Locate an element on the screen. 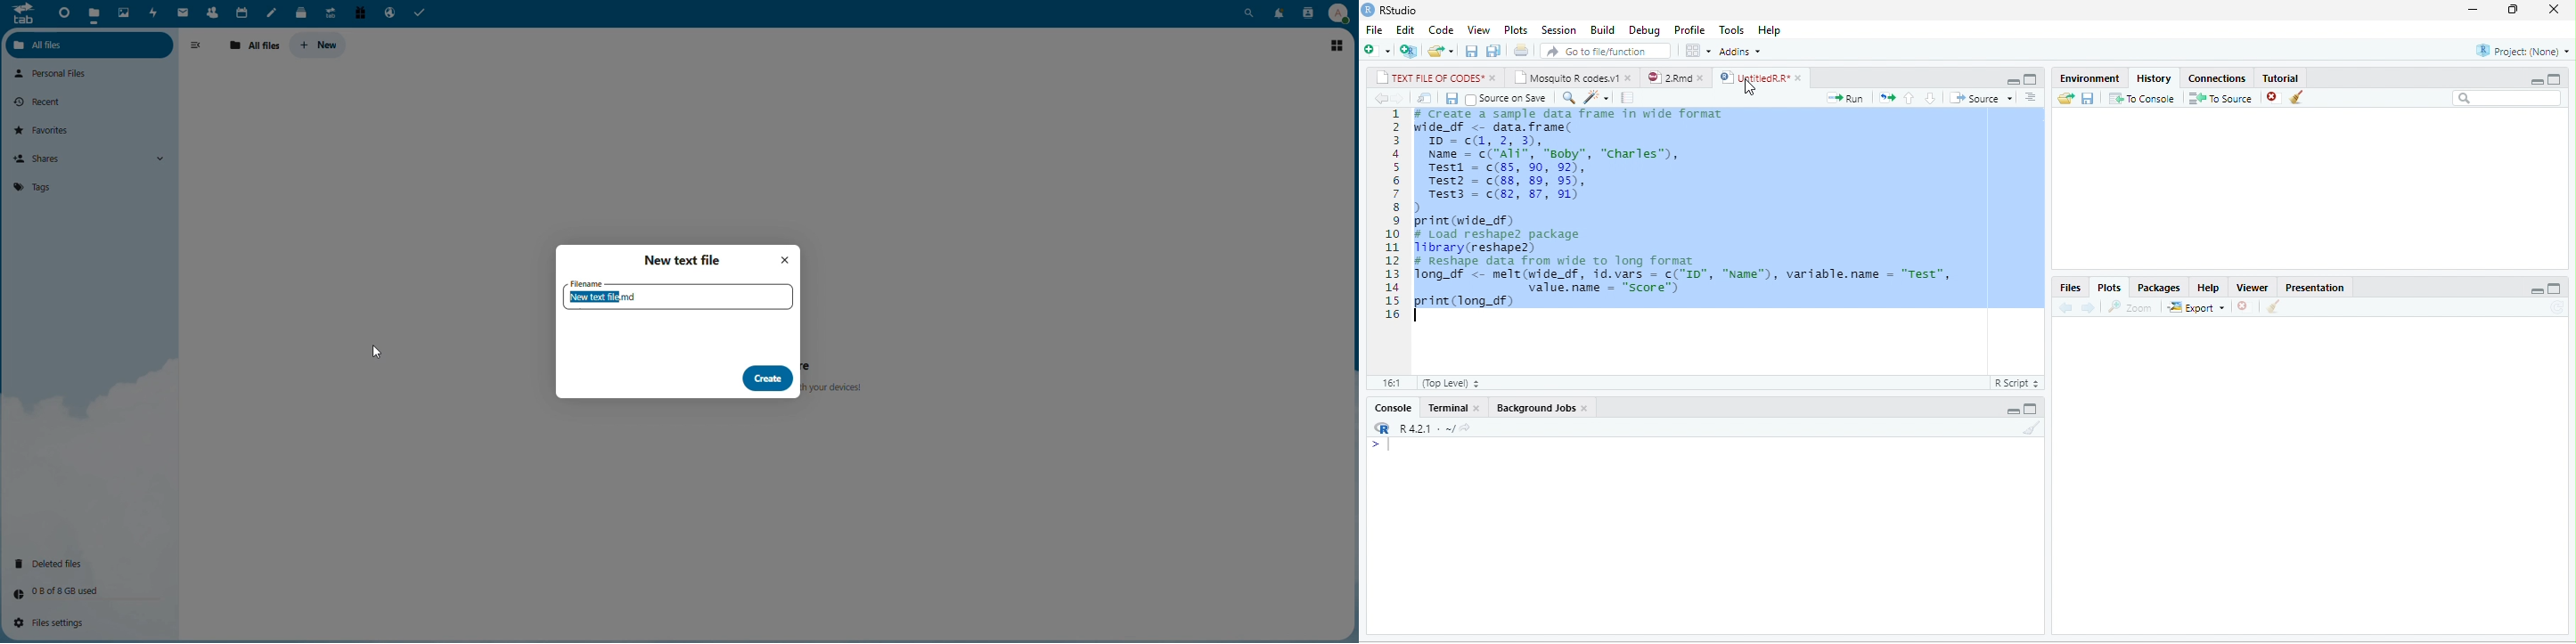  cursor is located at coordinates (1749, 87).